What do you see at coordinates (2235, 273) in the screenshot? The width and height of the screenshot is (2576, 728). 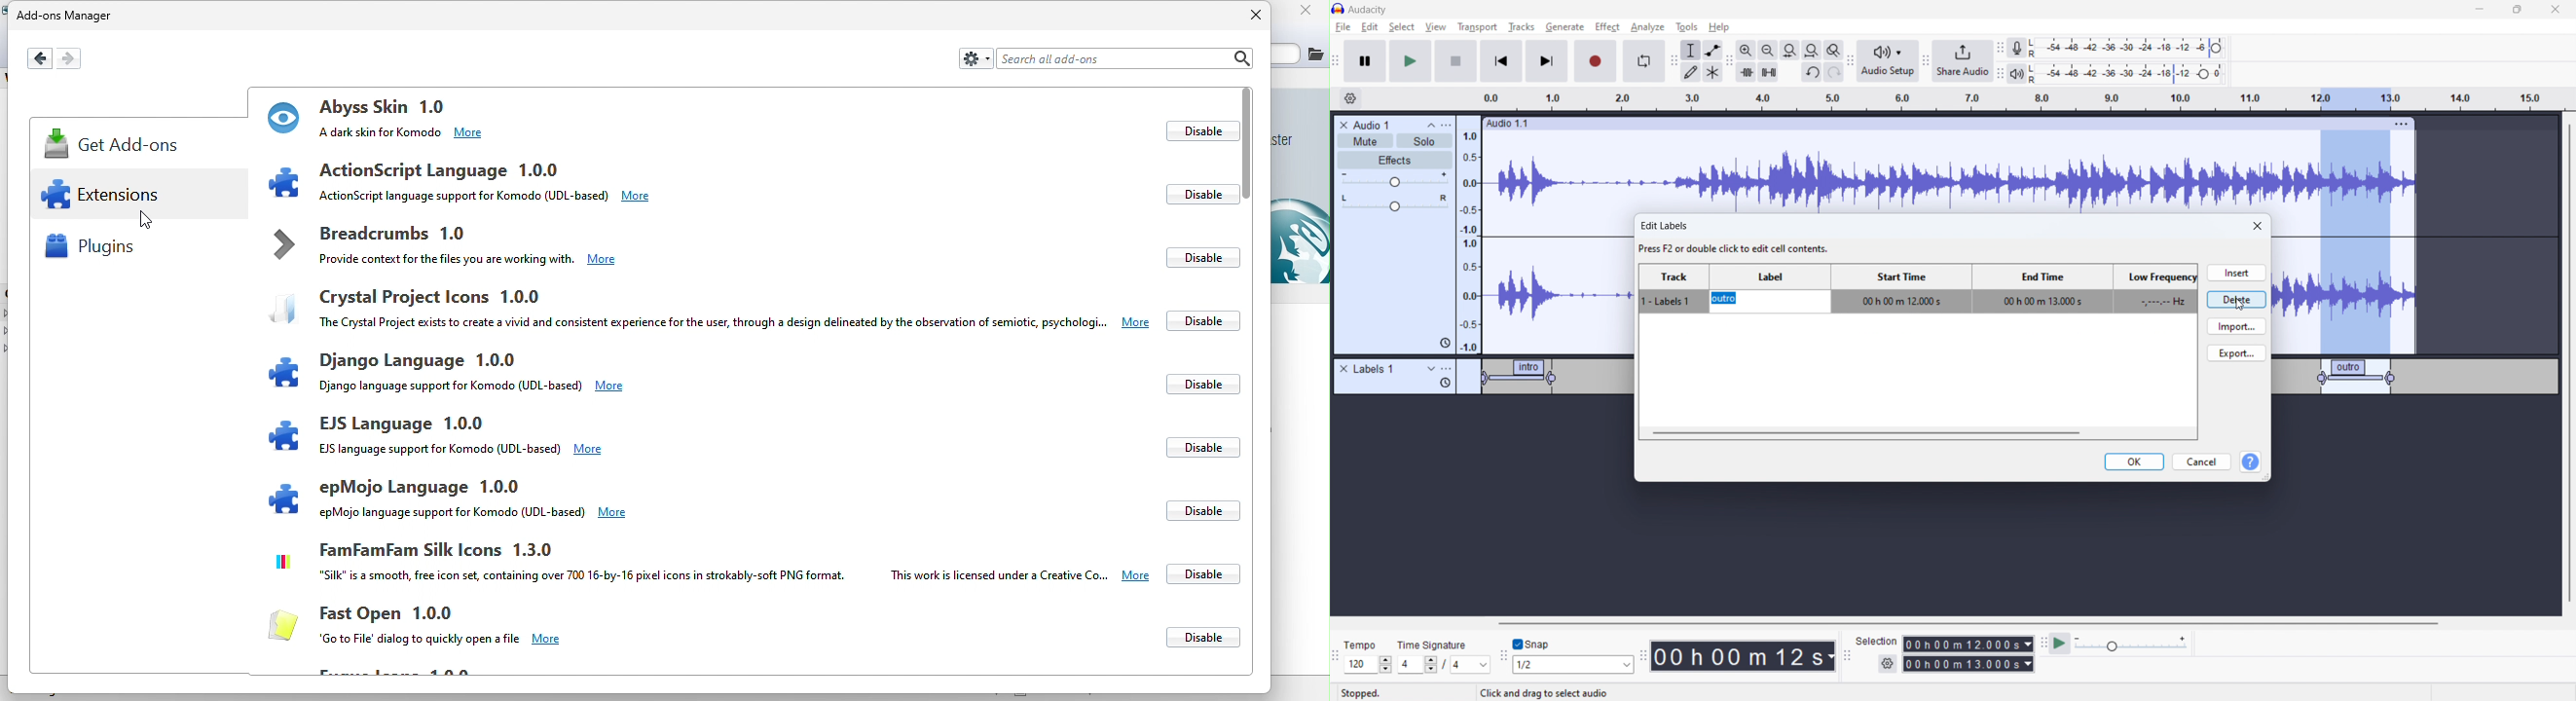 I see `insert` at bounding box center [2235, 273].